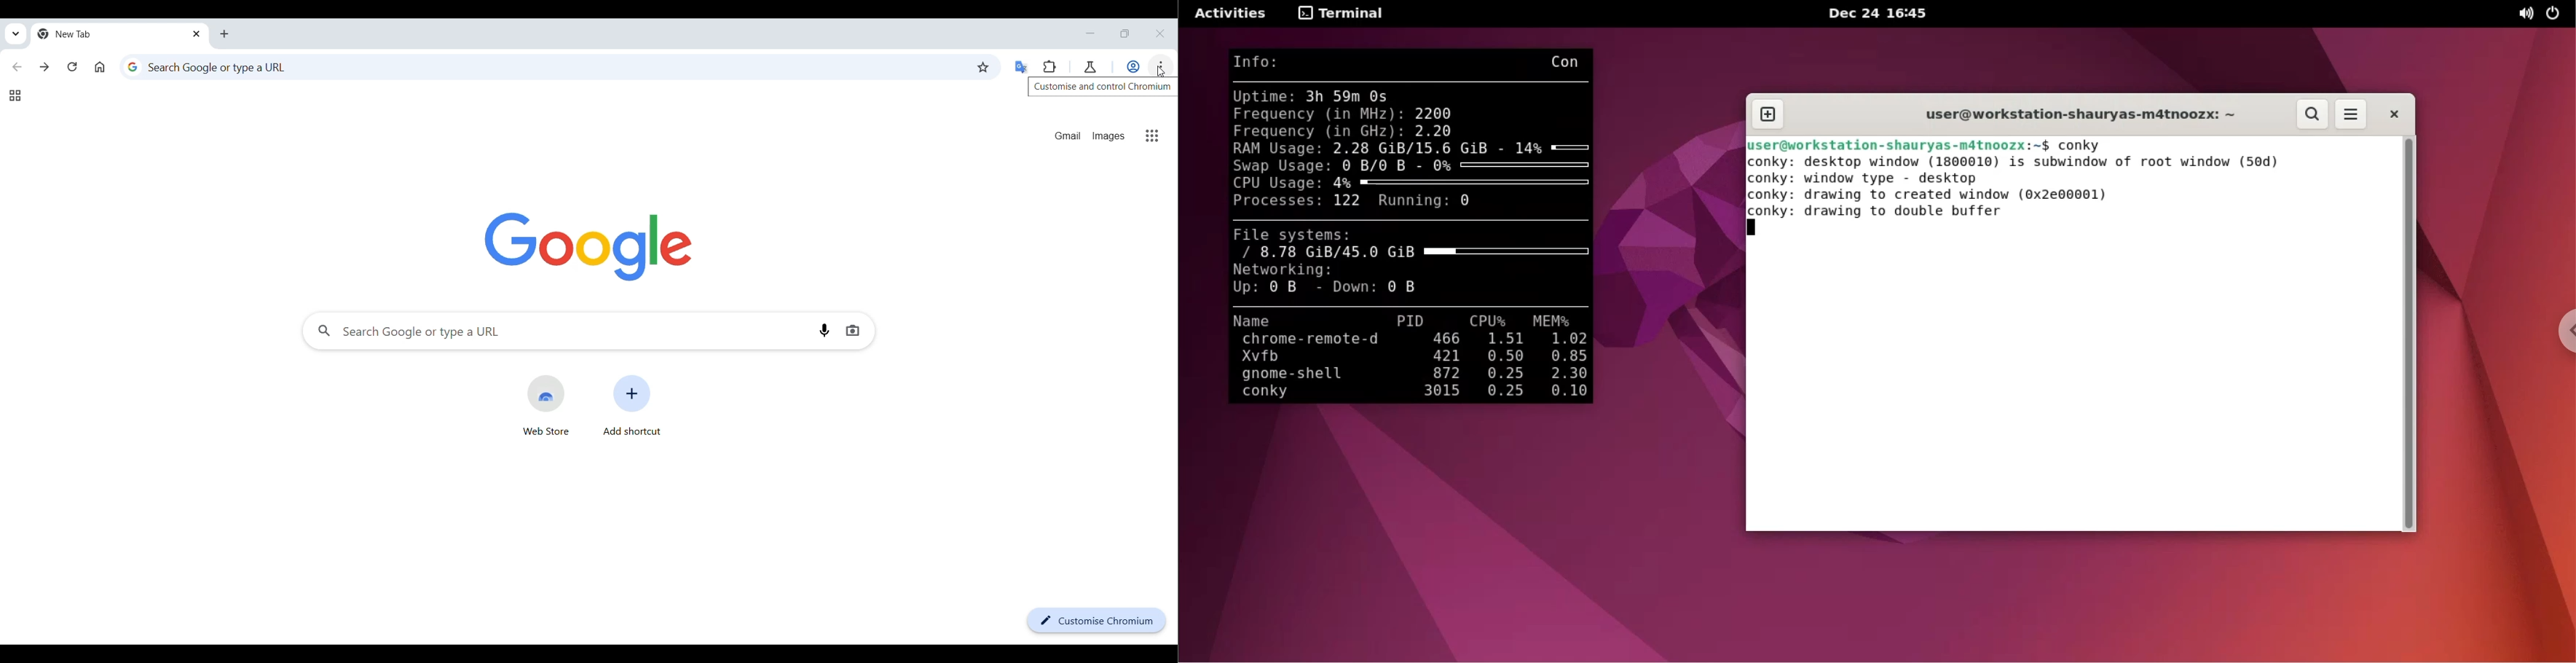 This screenshot has width=2576, height=672. Describe the element at coordinates (1102, 87) in the screenshot. I see `customise and control chromium` at that location.